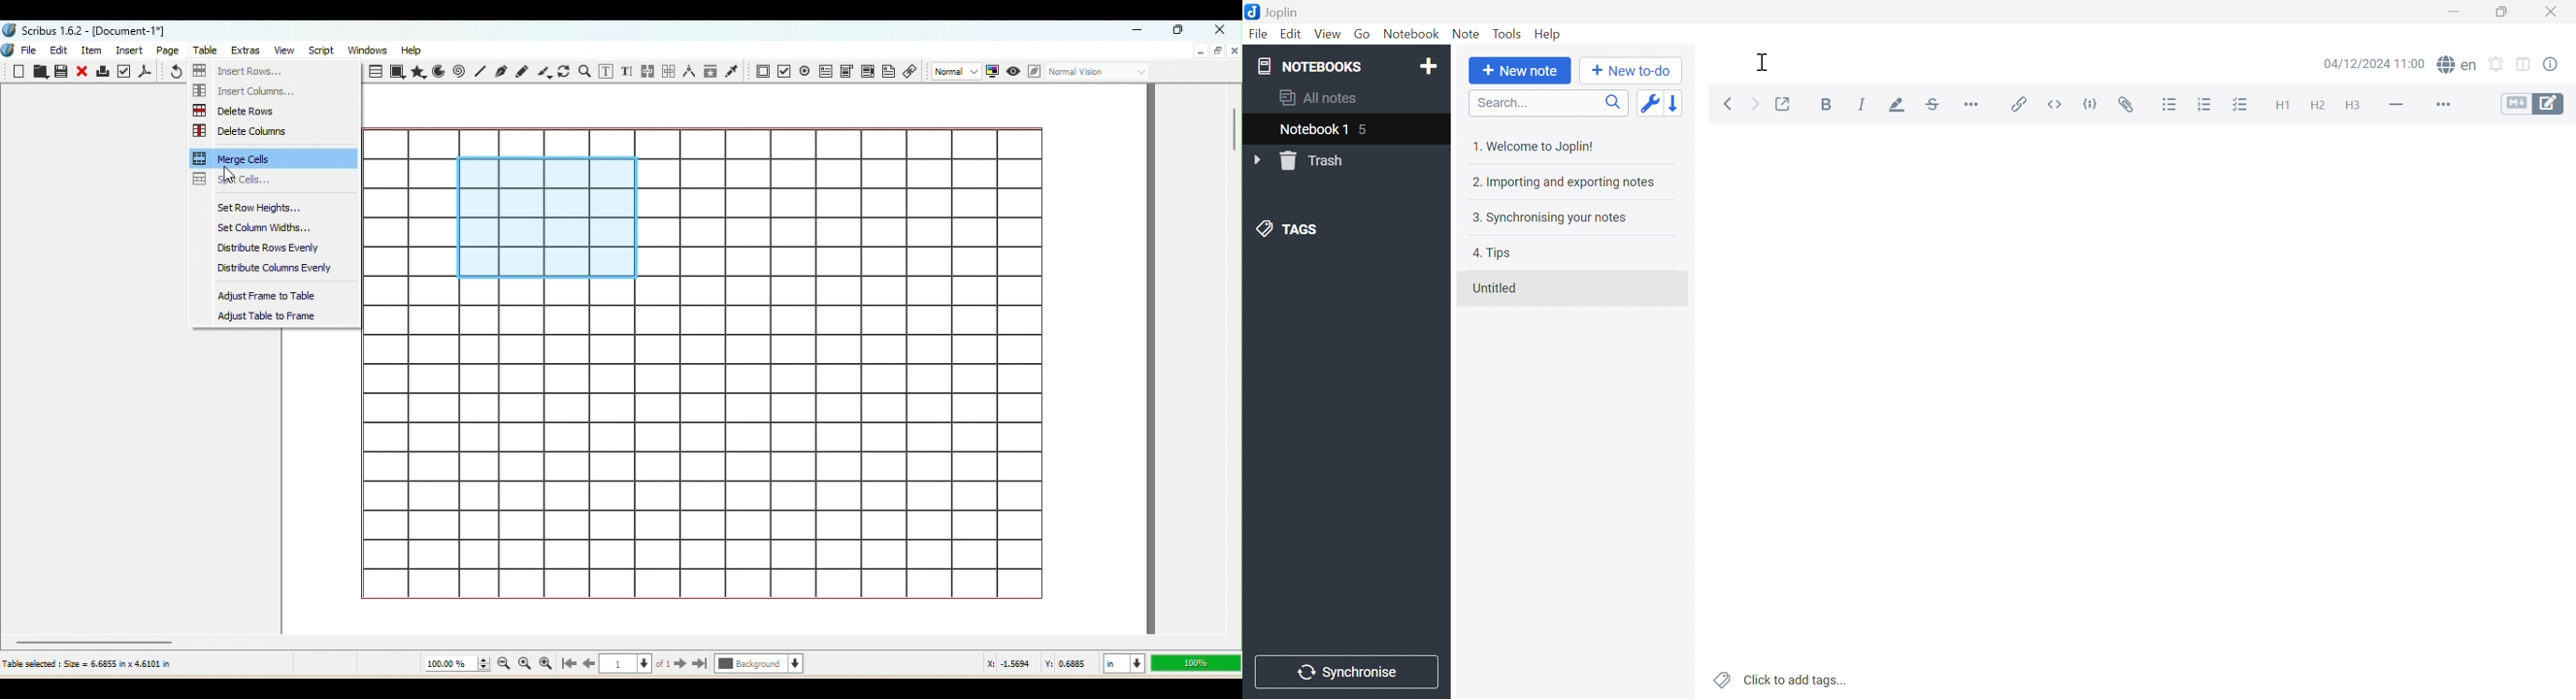 Image resolution: width=2576 pixels, height=700 pixels. I want to click on Drop Down, so click(1260, 161).